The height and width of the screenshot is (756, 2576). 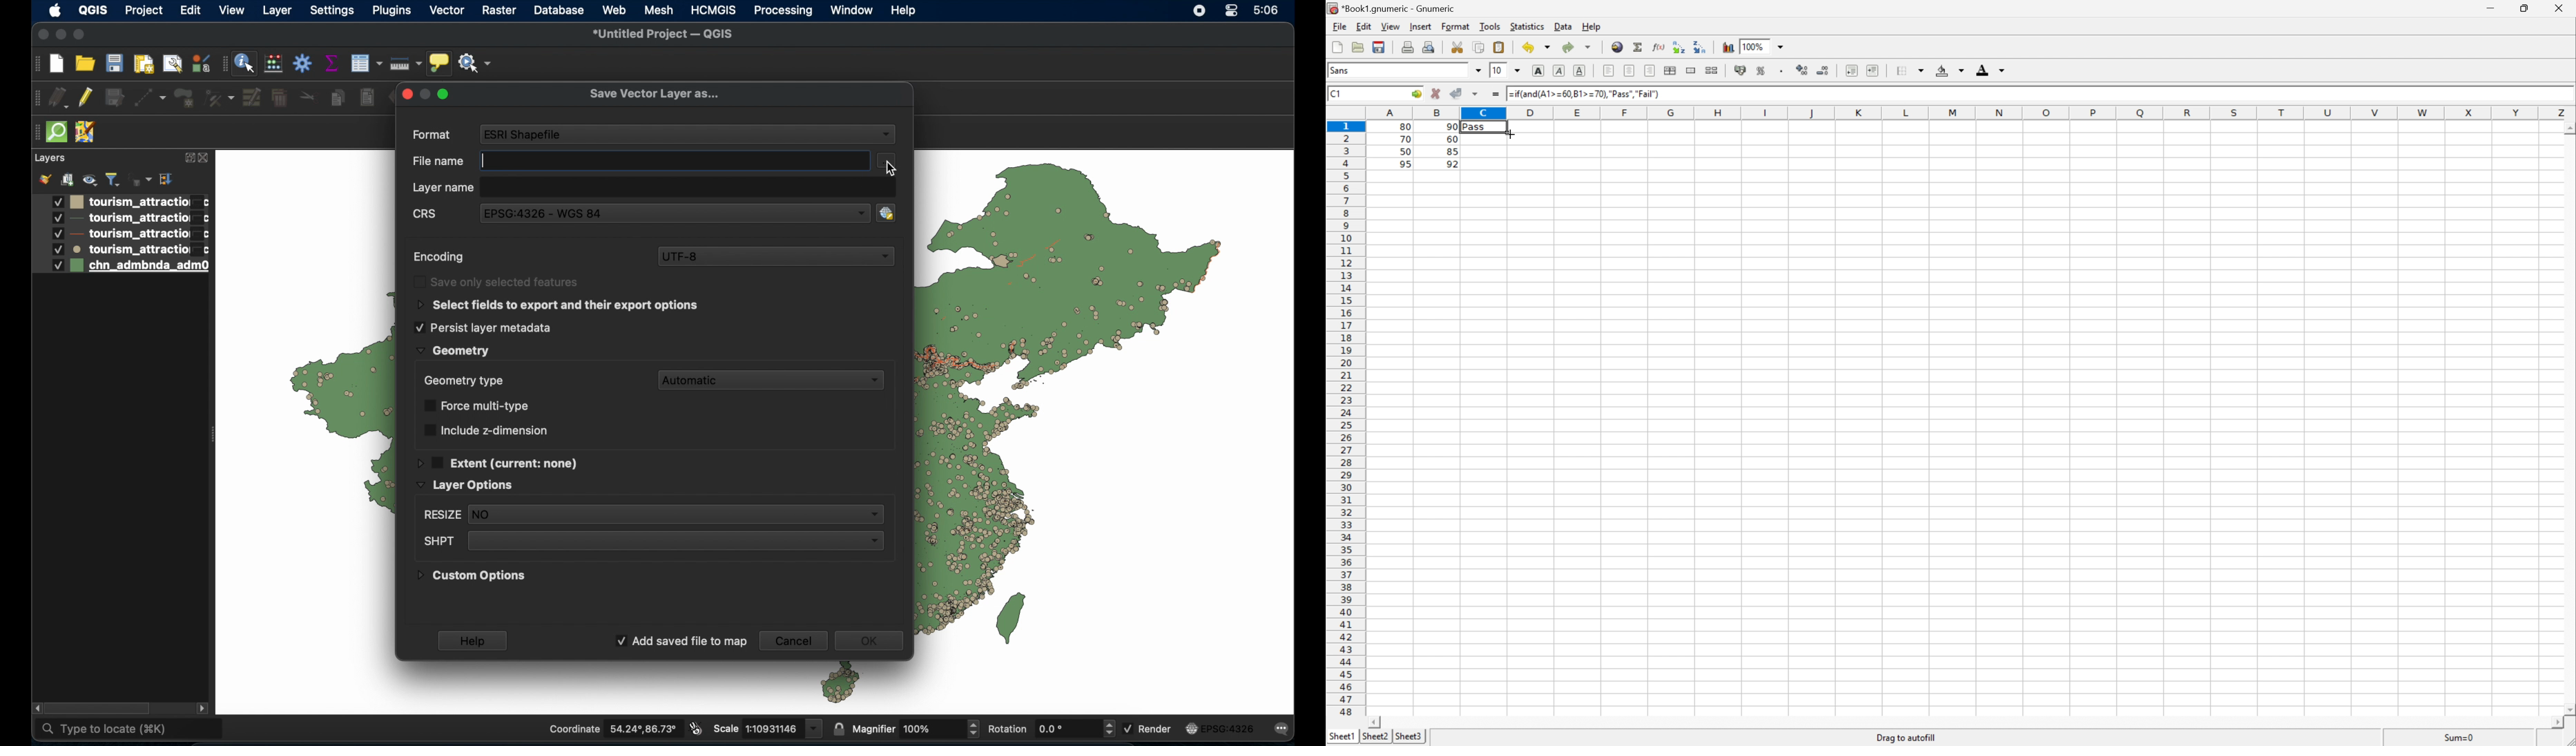 What do you see at coordinates (614, 728) in the screenshot?
I see `coordinate` at bounding box center [614, 728].